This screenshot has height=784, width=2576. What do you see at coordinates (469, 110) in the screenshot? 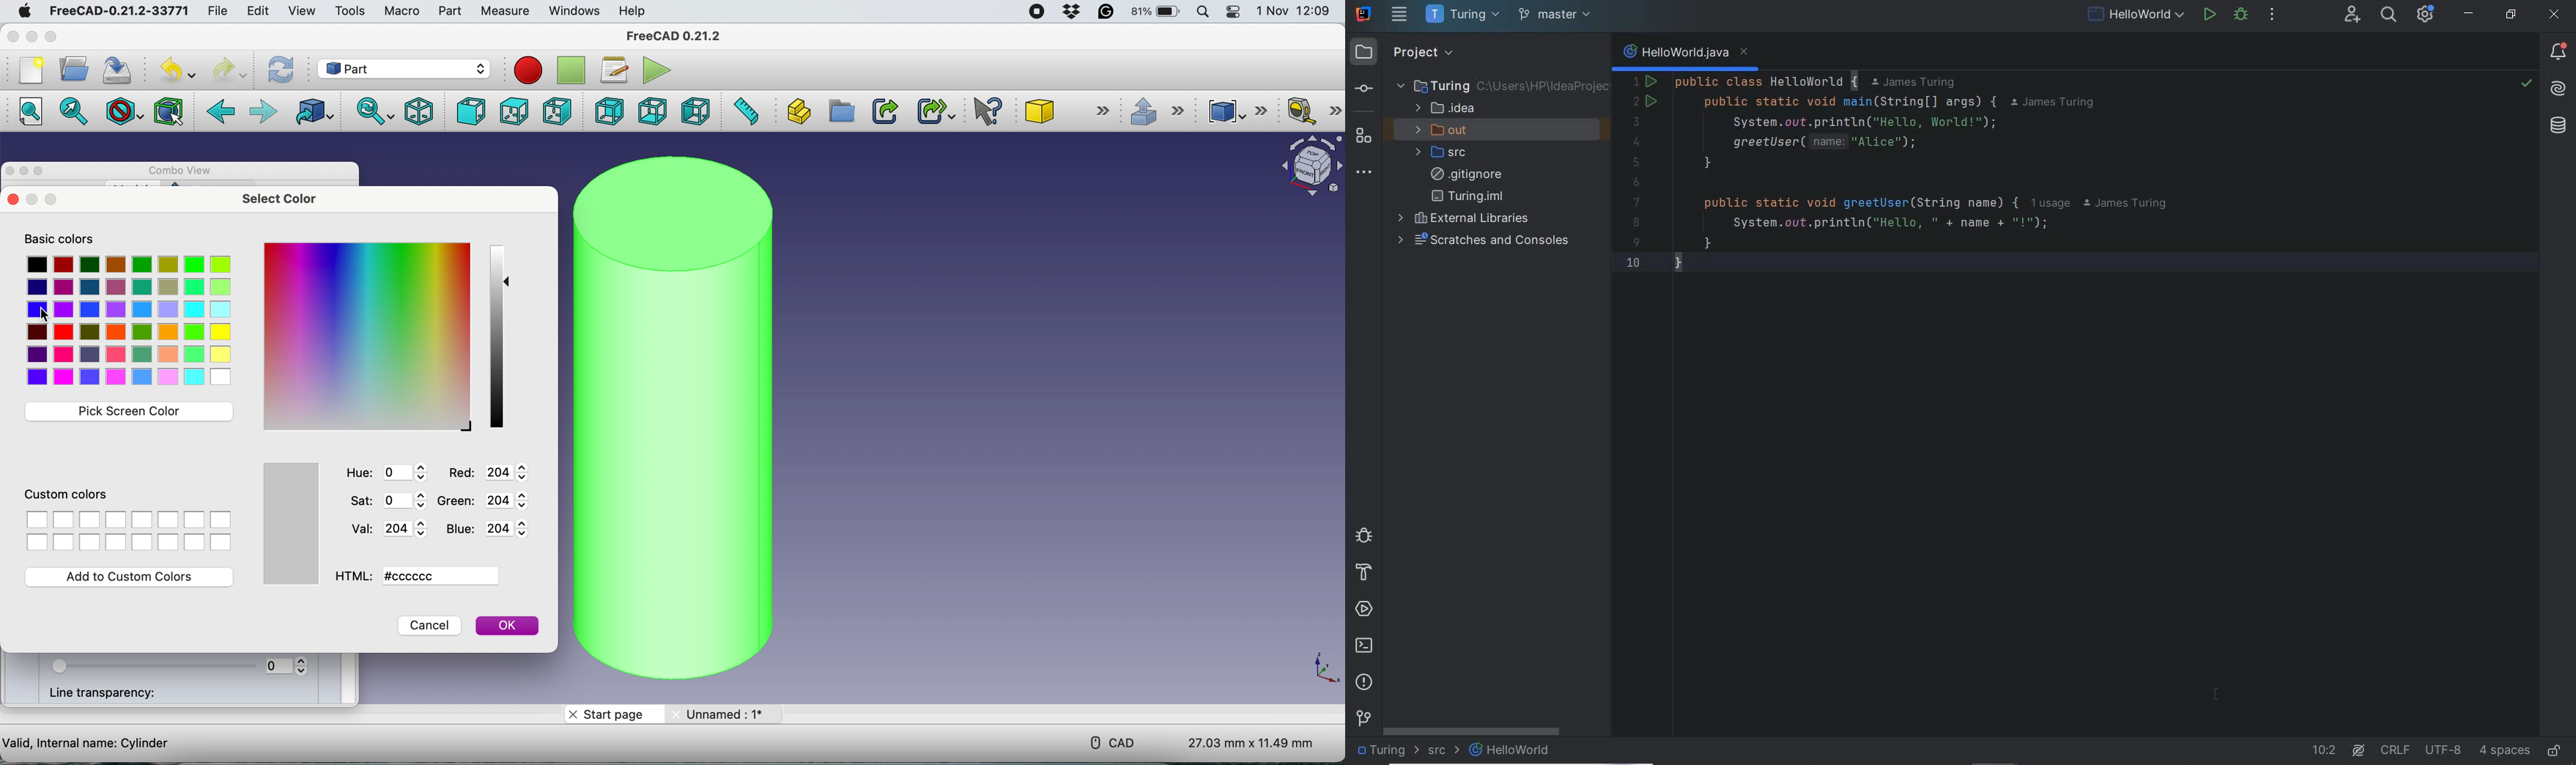
I see `front` at bounding box center [469, 110].